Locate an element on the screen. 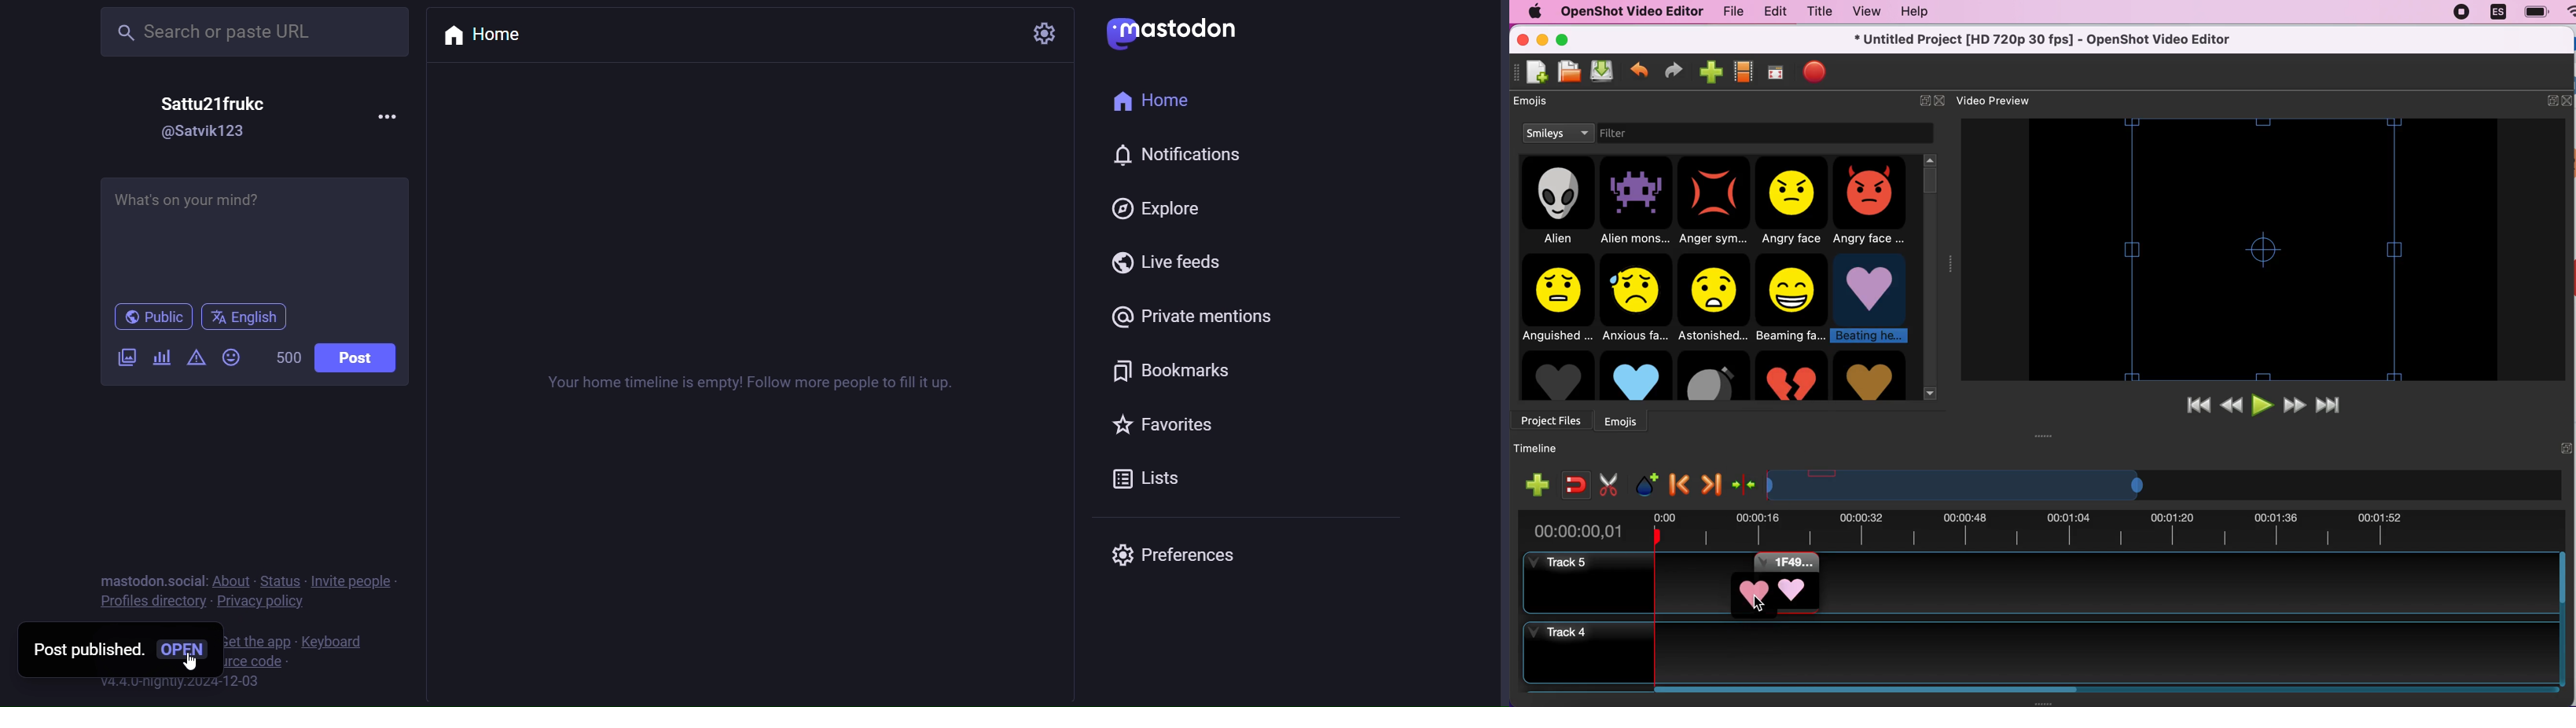 This screenshot has width=2576, height=728. previous marker is located at coordinates (1680, 481).